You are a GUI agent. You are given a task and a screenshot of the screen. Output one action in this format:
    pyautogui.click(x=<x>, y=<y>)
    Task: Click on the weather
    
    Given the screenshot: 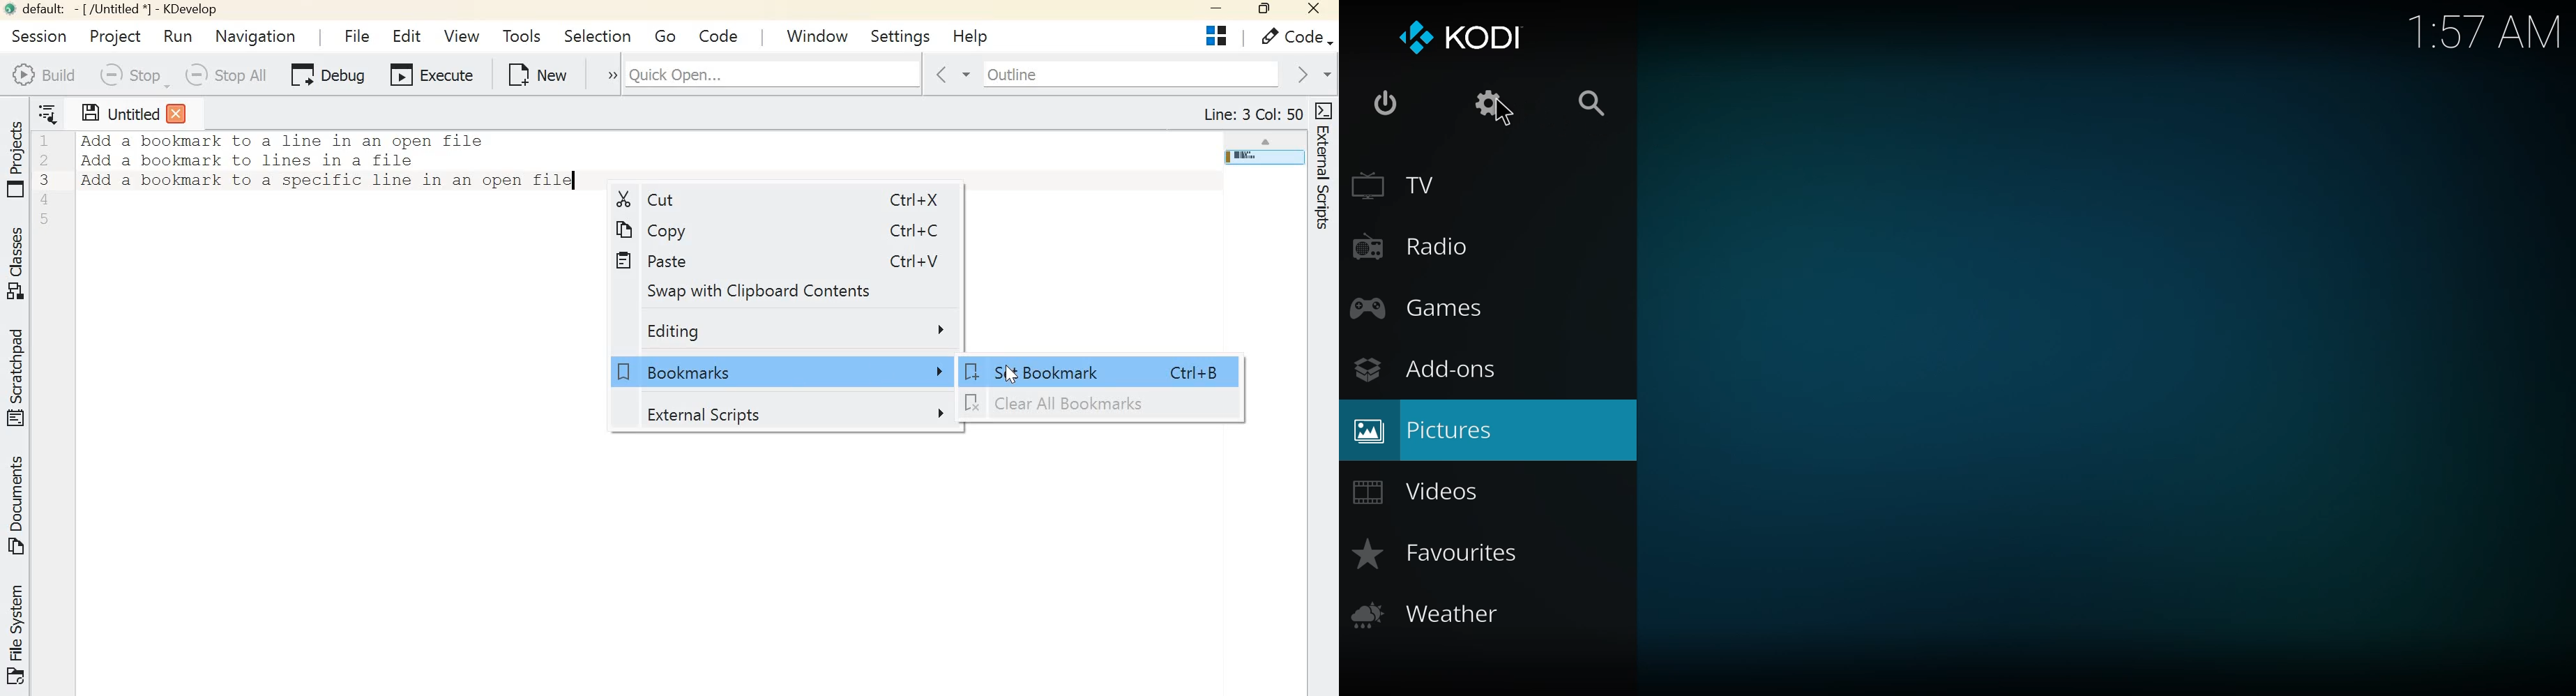 What is the action you would take?
    pyautogui.click(x=1433, y=613)
    